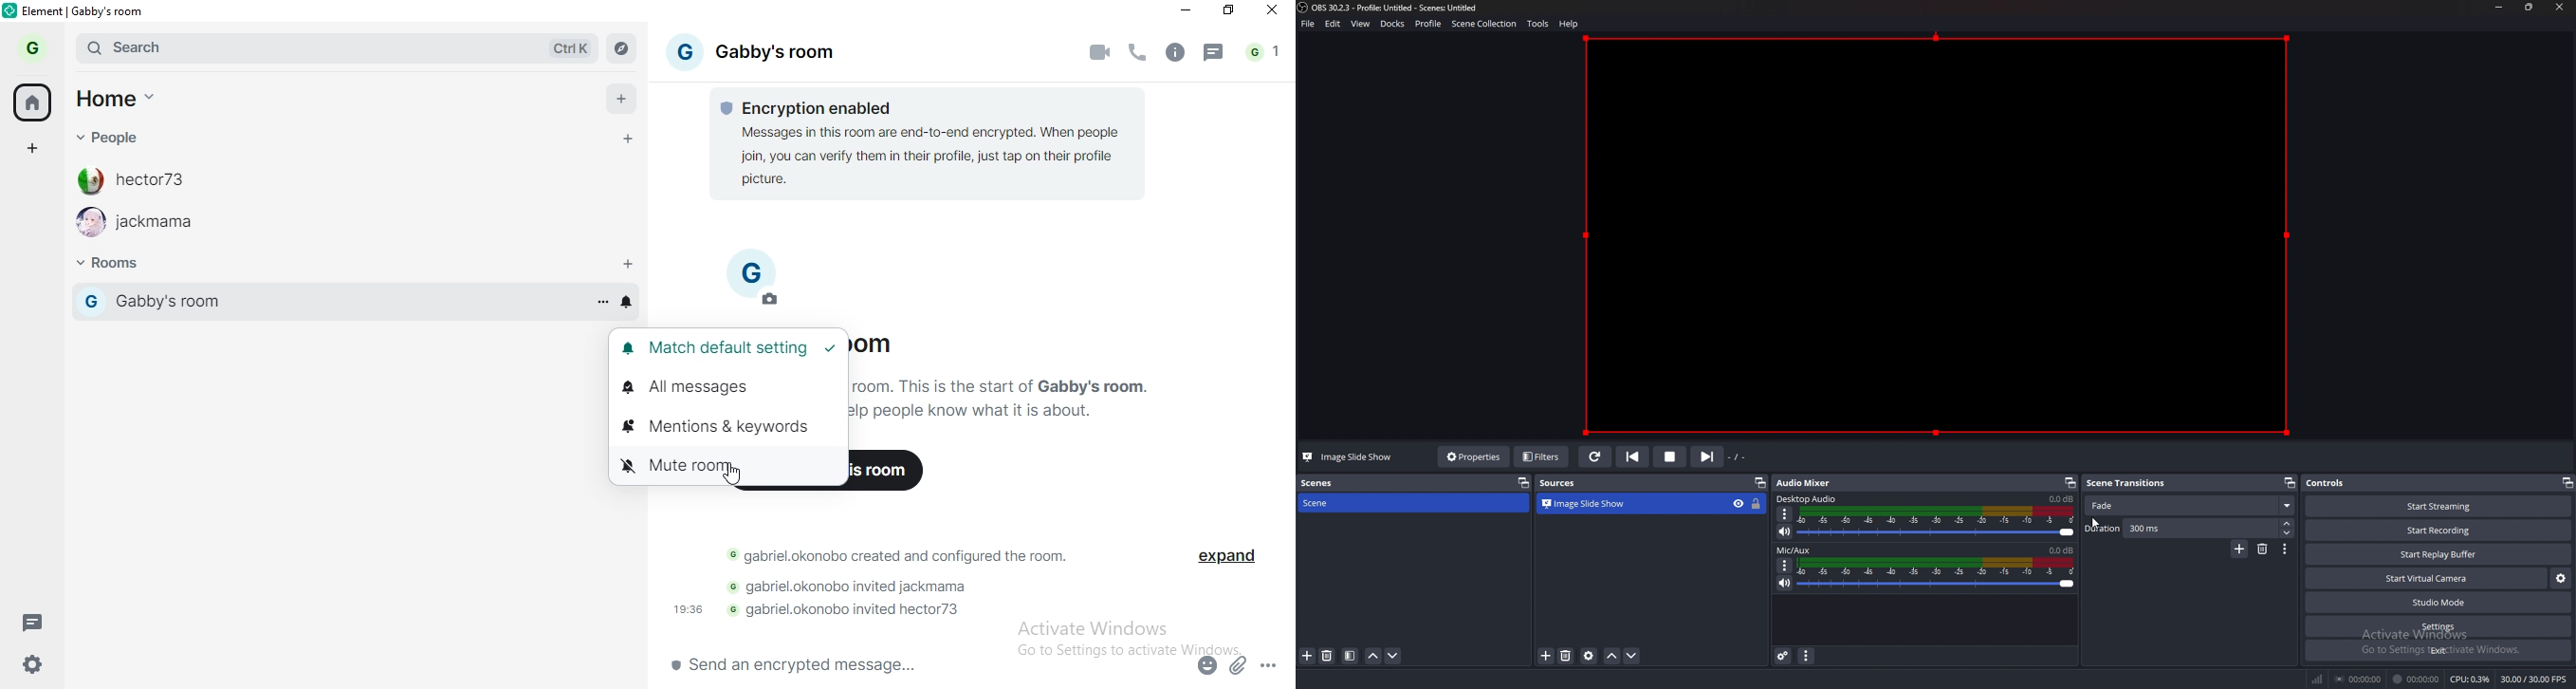 The height and width of the screenshot is (700, 2576). I want to click on audio mixer menu, so click(1806, 656).